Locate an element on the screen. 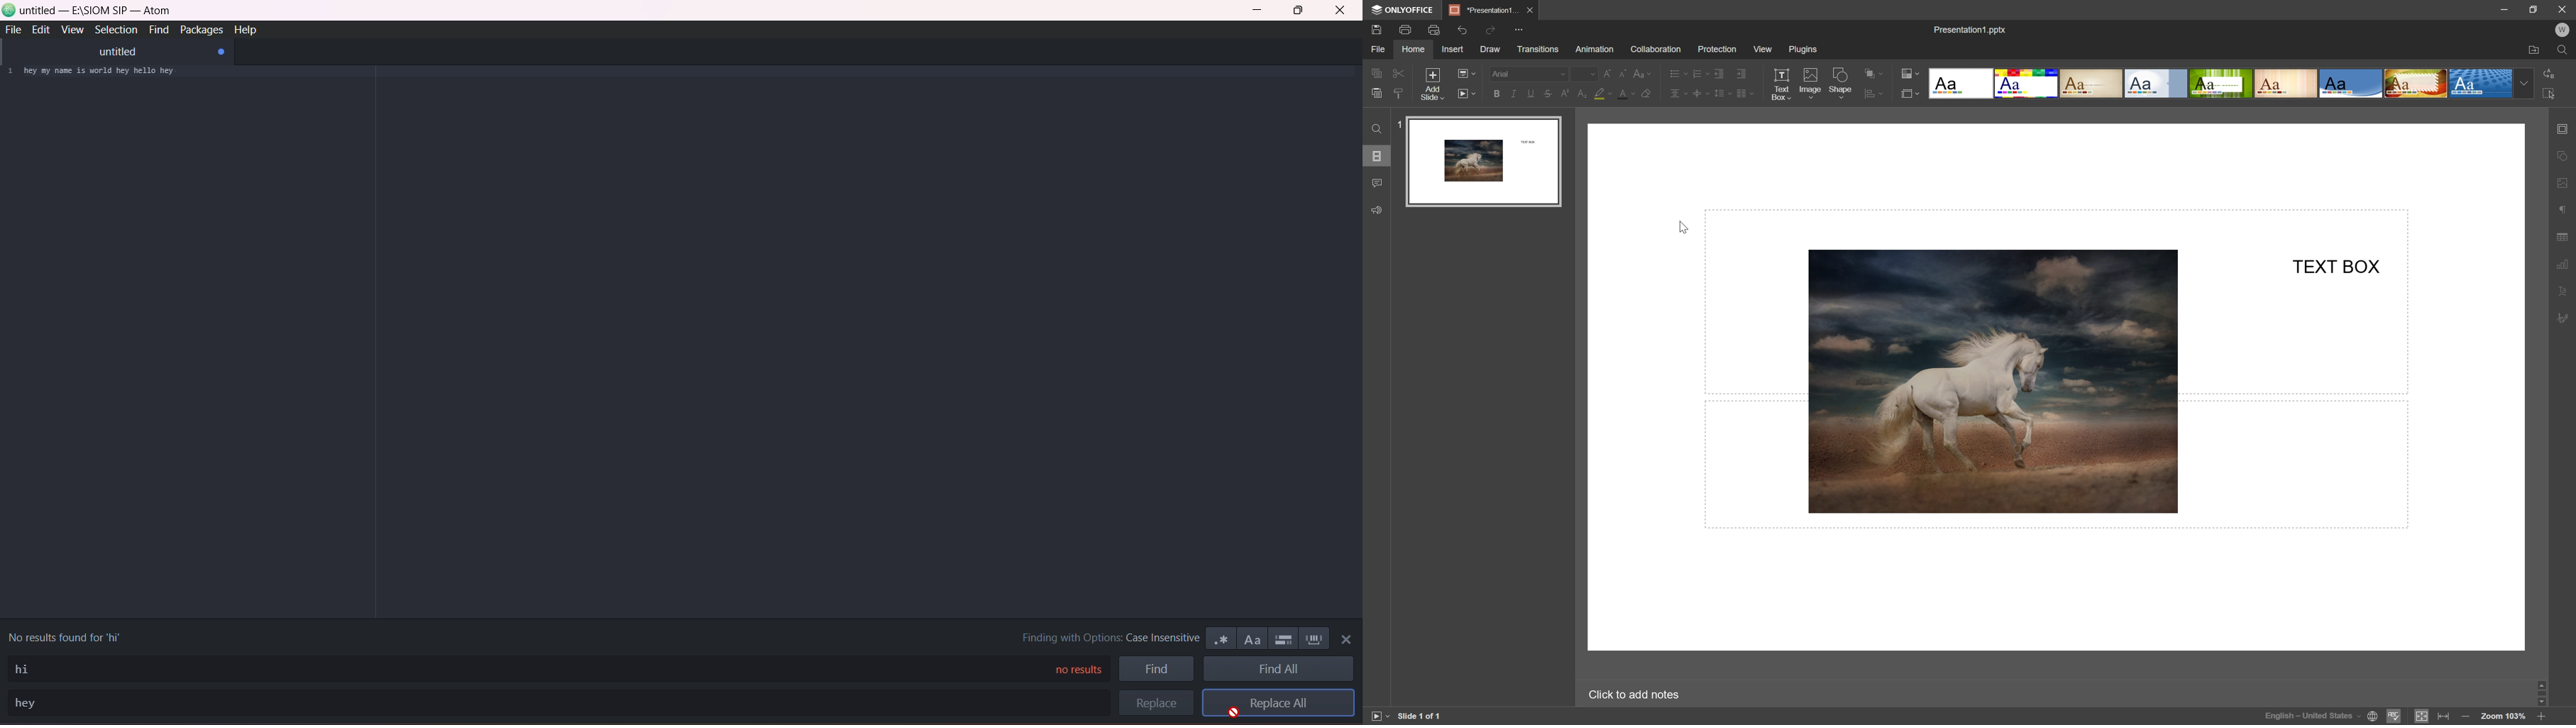  cut is located at coordinates (1400, 72).